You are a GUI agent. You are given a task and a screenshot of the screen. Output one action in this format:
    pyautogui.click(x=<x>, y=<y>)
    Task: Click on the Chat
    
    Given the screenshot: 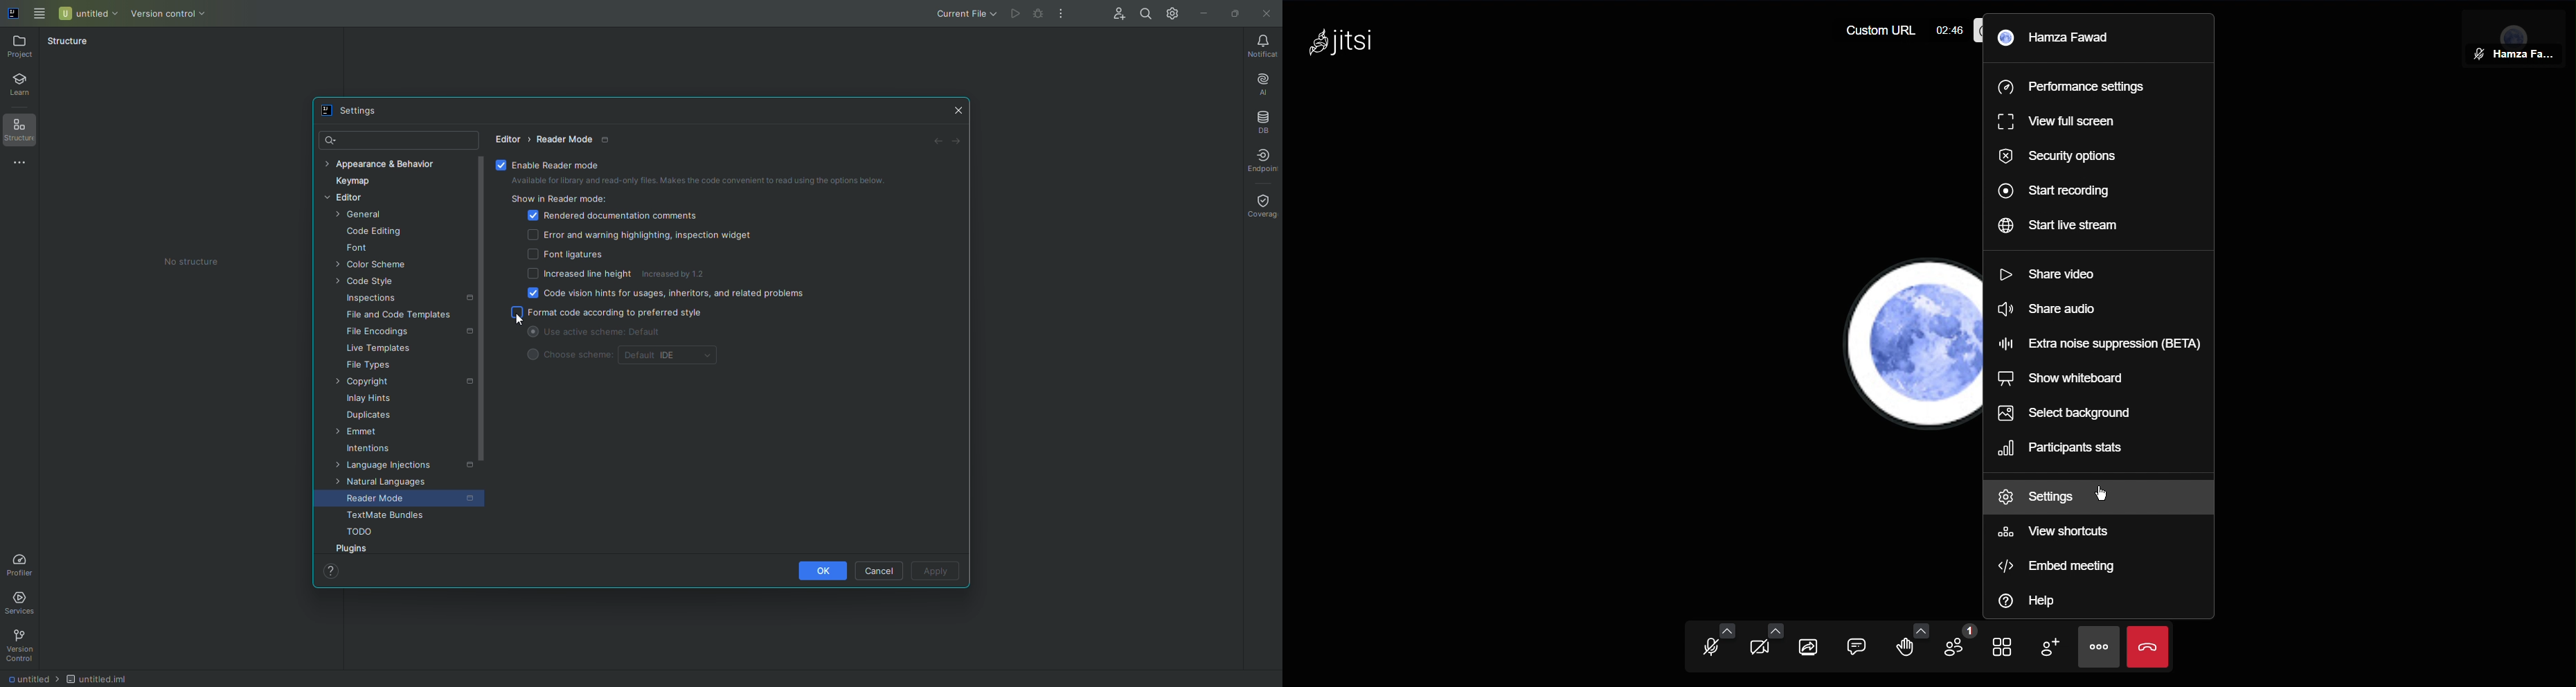 What is the action you would take?
    pyautogui.click(x=1857, y=646)
    